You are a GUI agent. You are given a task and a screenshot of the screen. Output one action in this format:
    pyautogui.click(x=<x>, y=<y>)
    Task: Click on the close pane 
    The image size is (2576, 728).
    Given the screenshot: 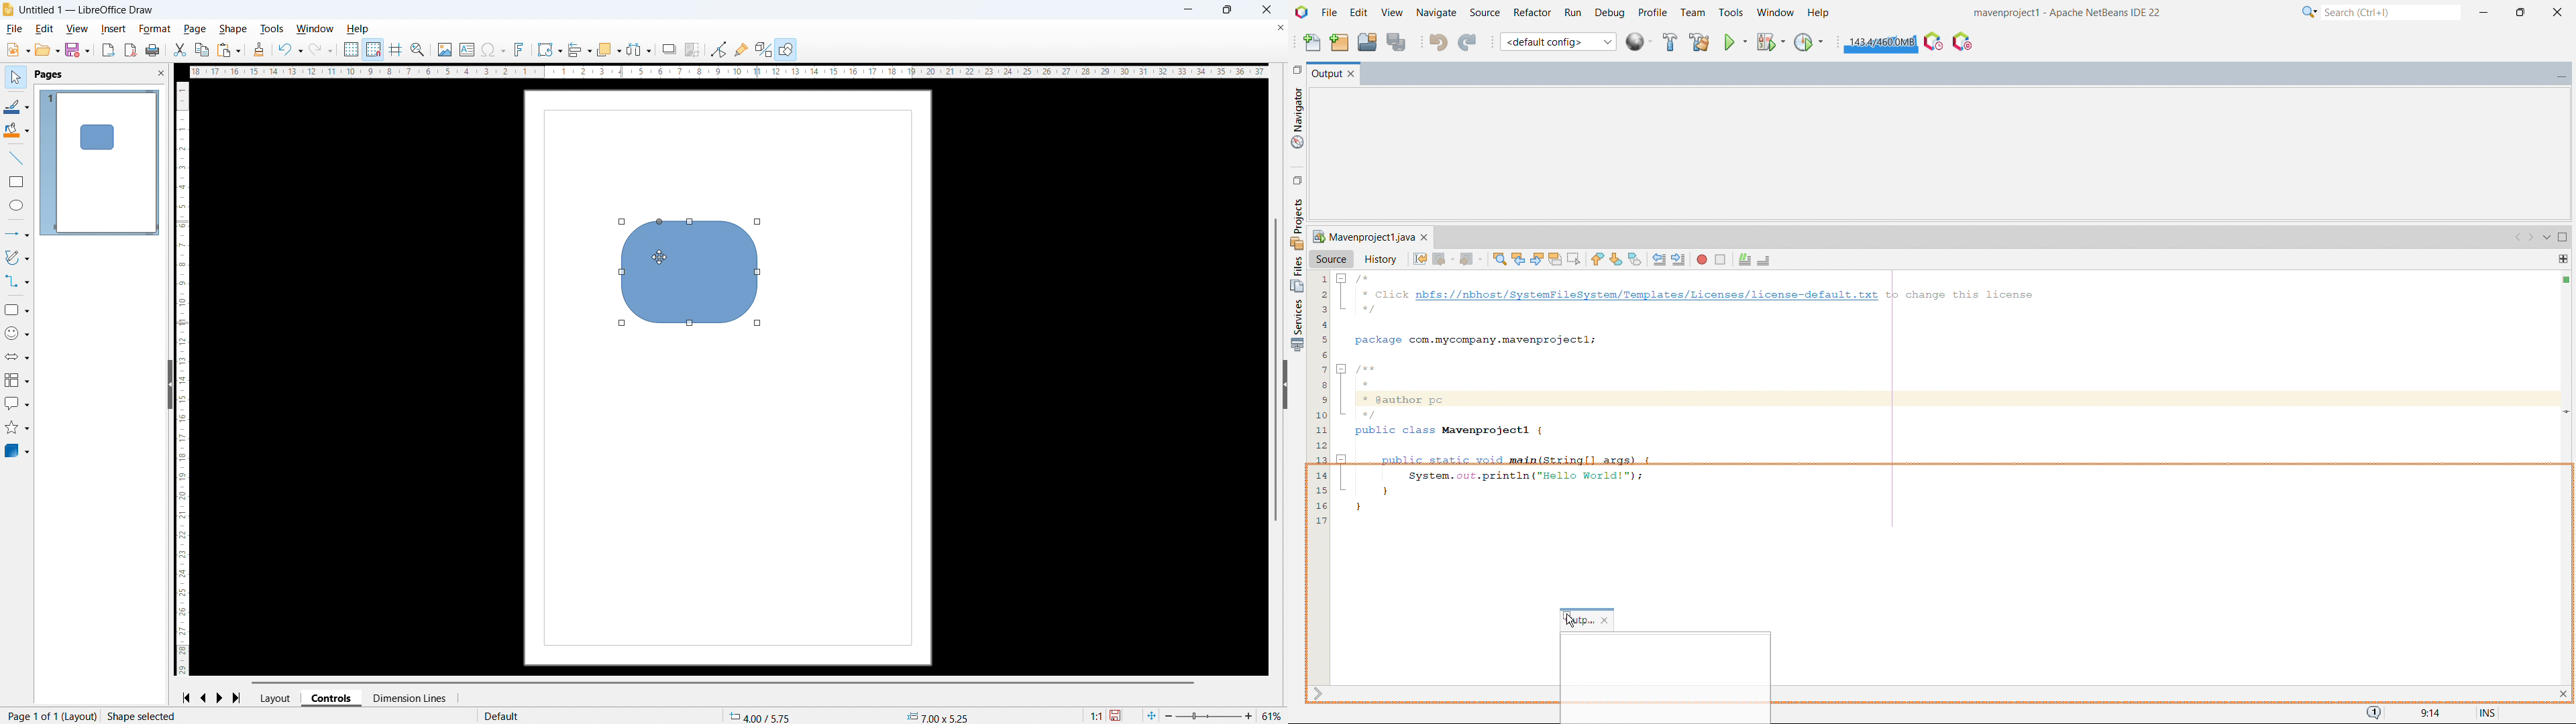 What is the action you would take?
    pyautogui.click(x=161, y=73)
    